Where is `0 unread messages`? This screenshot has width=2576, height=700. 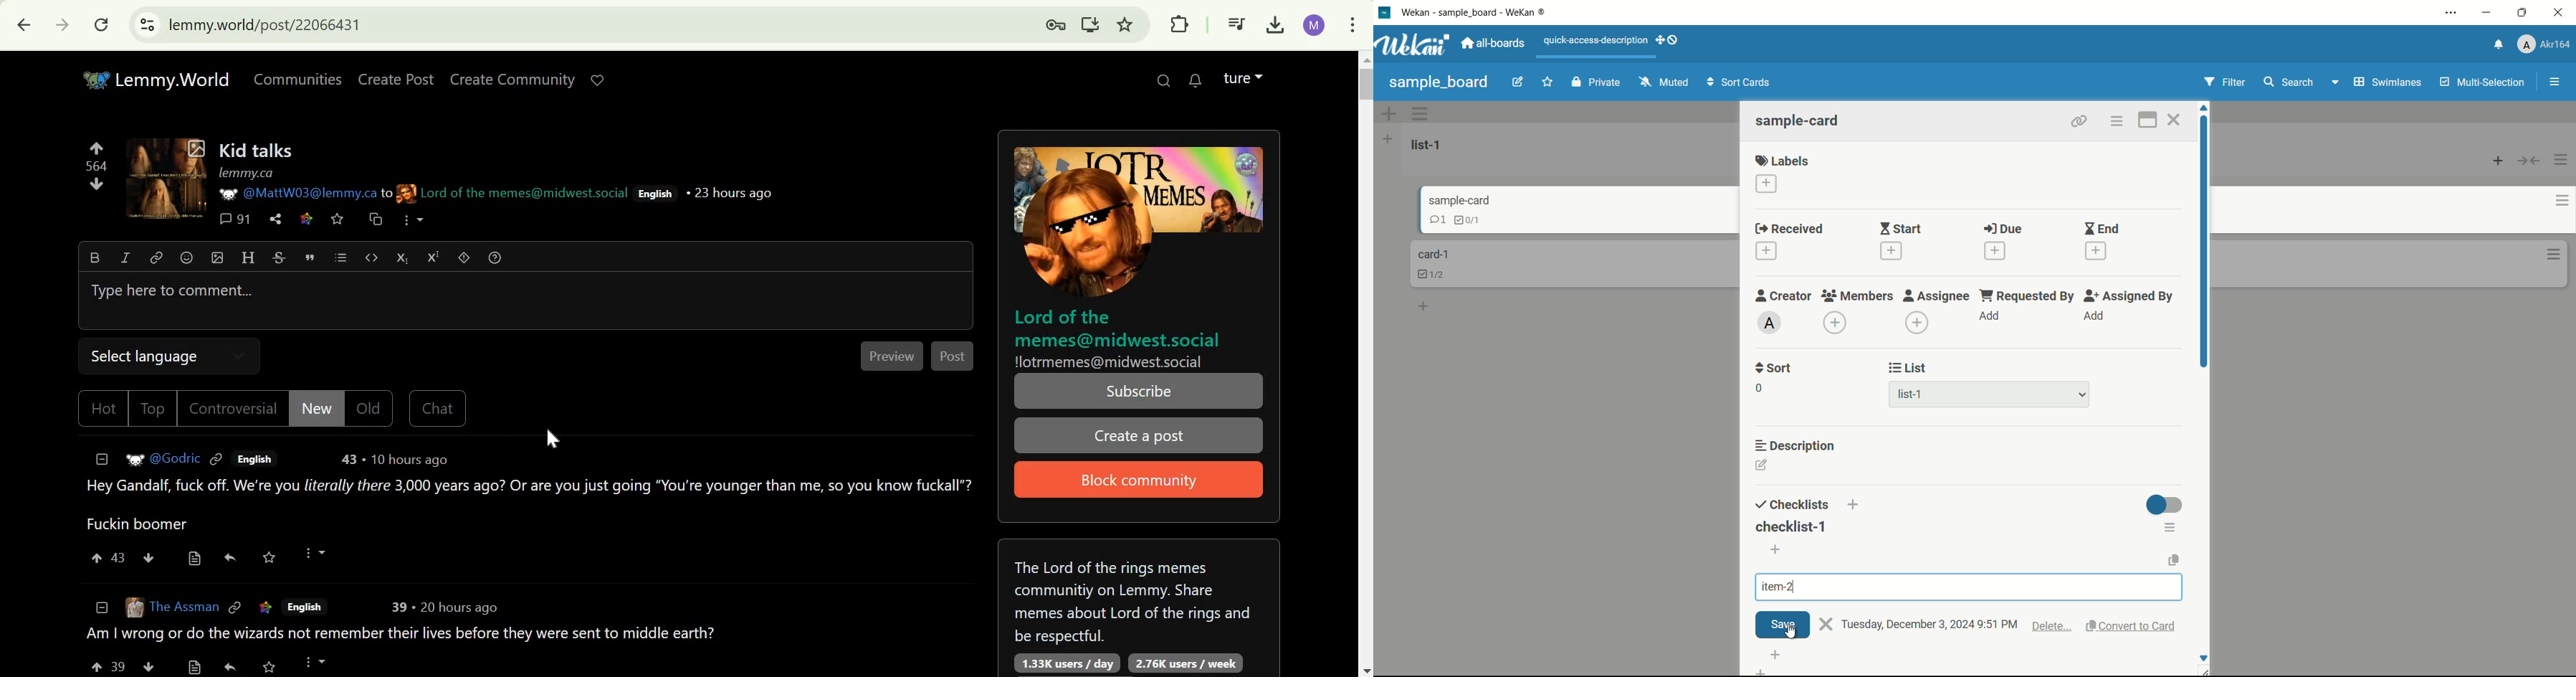 0 unread messages is located at coordinates (1196, 80).